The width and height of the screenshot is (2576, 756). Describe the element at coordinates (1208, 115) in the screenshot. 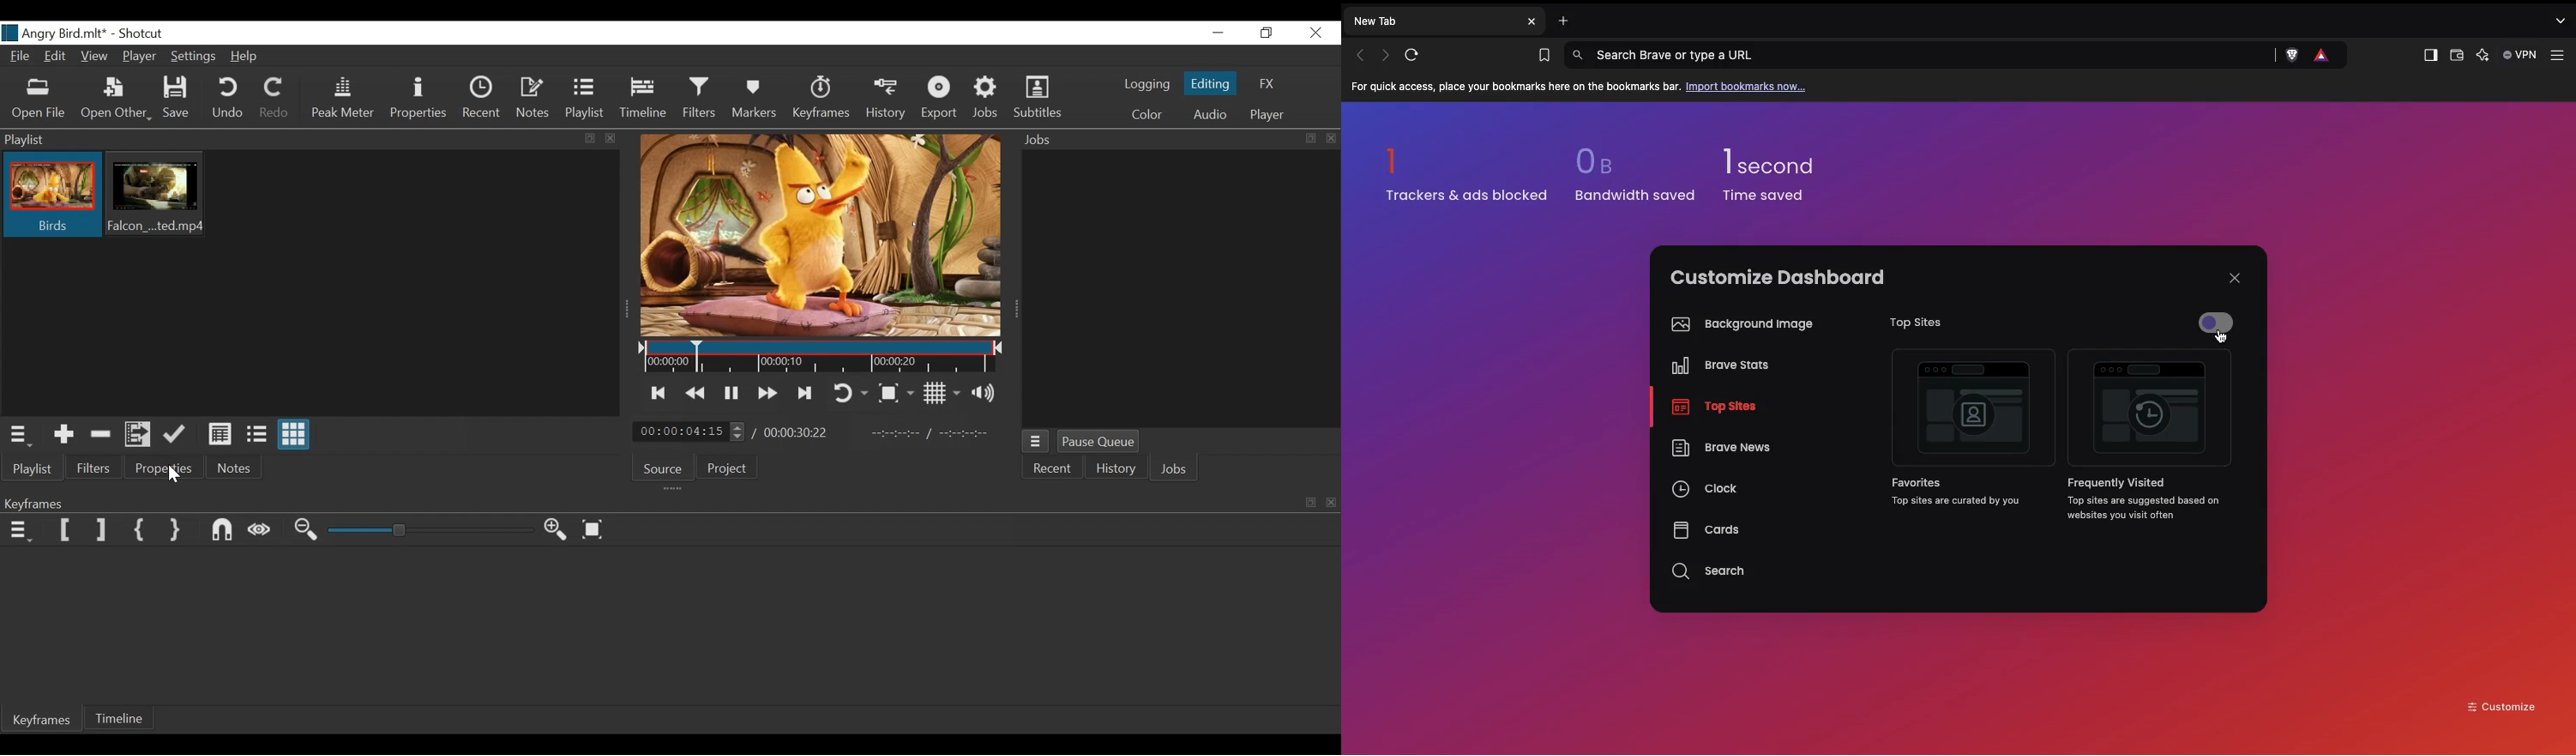

I see `Audio` at that location.